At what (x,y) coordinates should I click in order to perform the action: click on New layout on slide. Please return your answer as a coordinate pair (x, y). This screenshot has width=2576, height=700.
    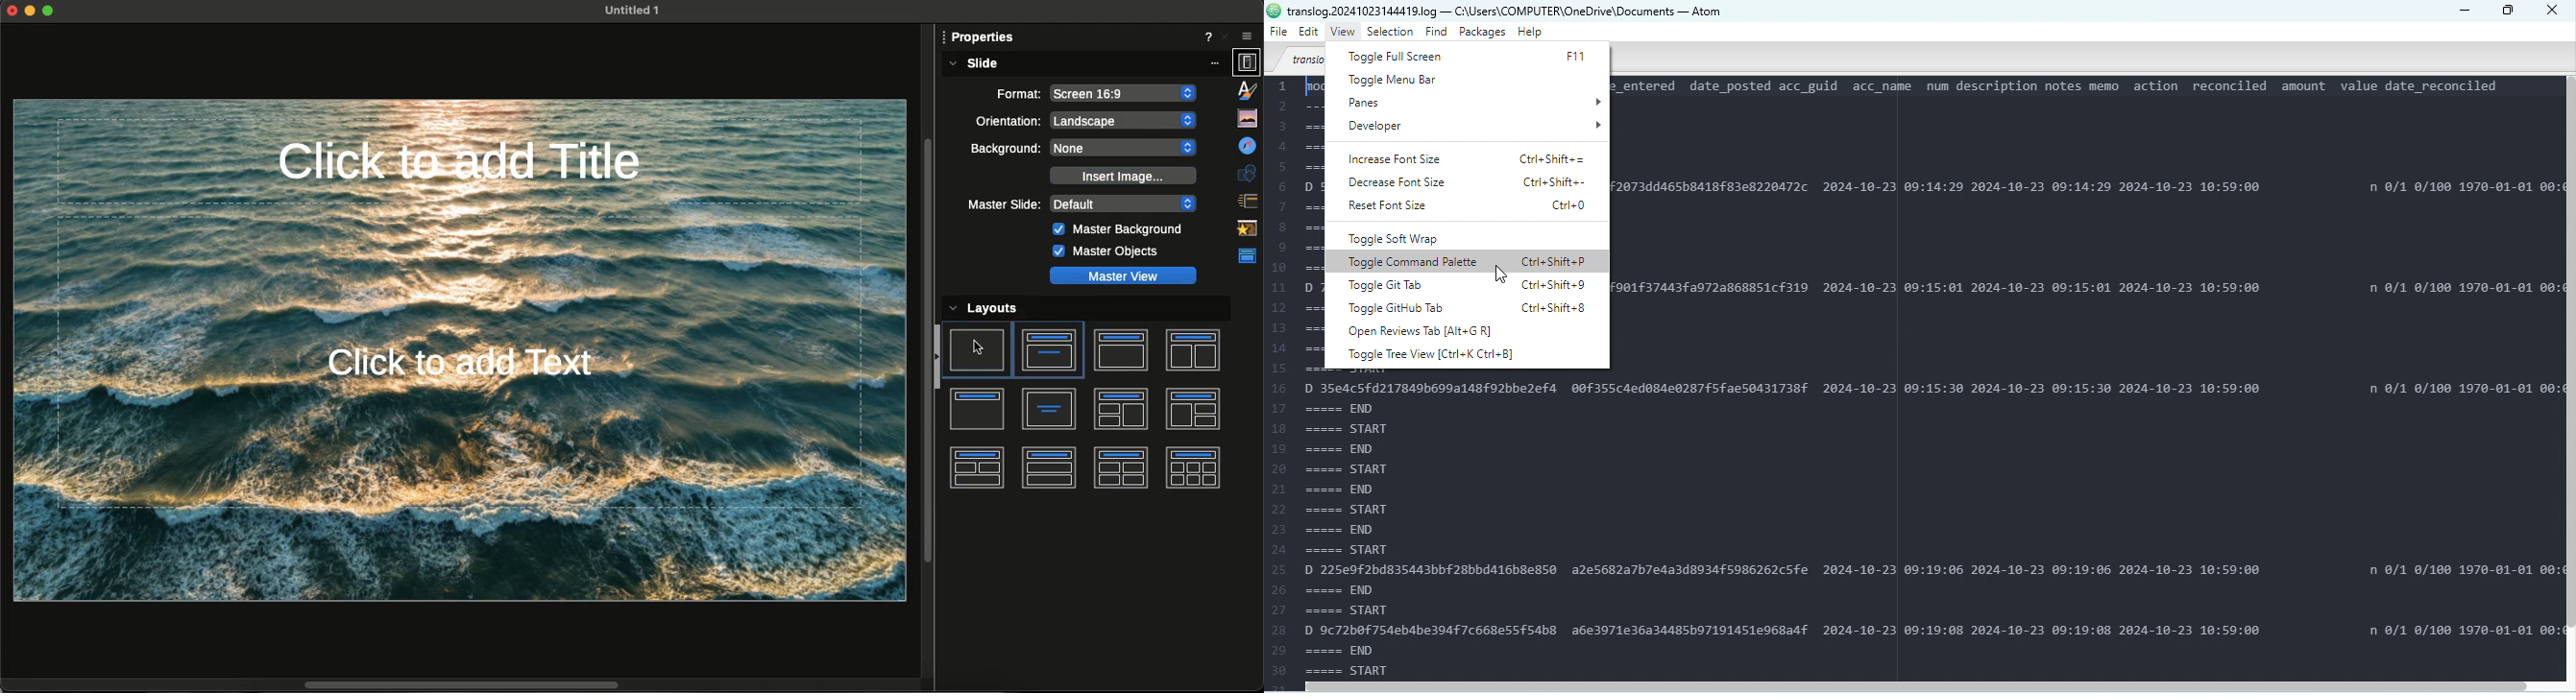
    Looking at the image, I should click on (457, 349).